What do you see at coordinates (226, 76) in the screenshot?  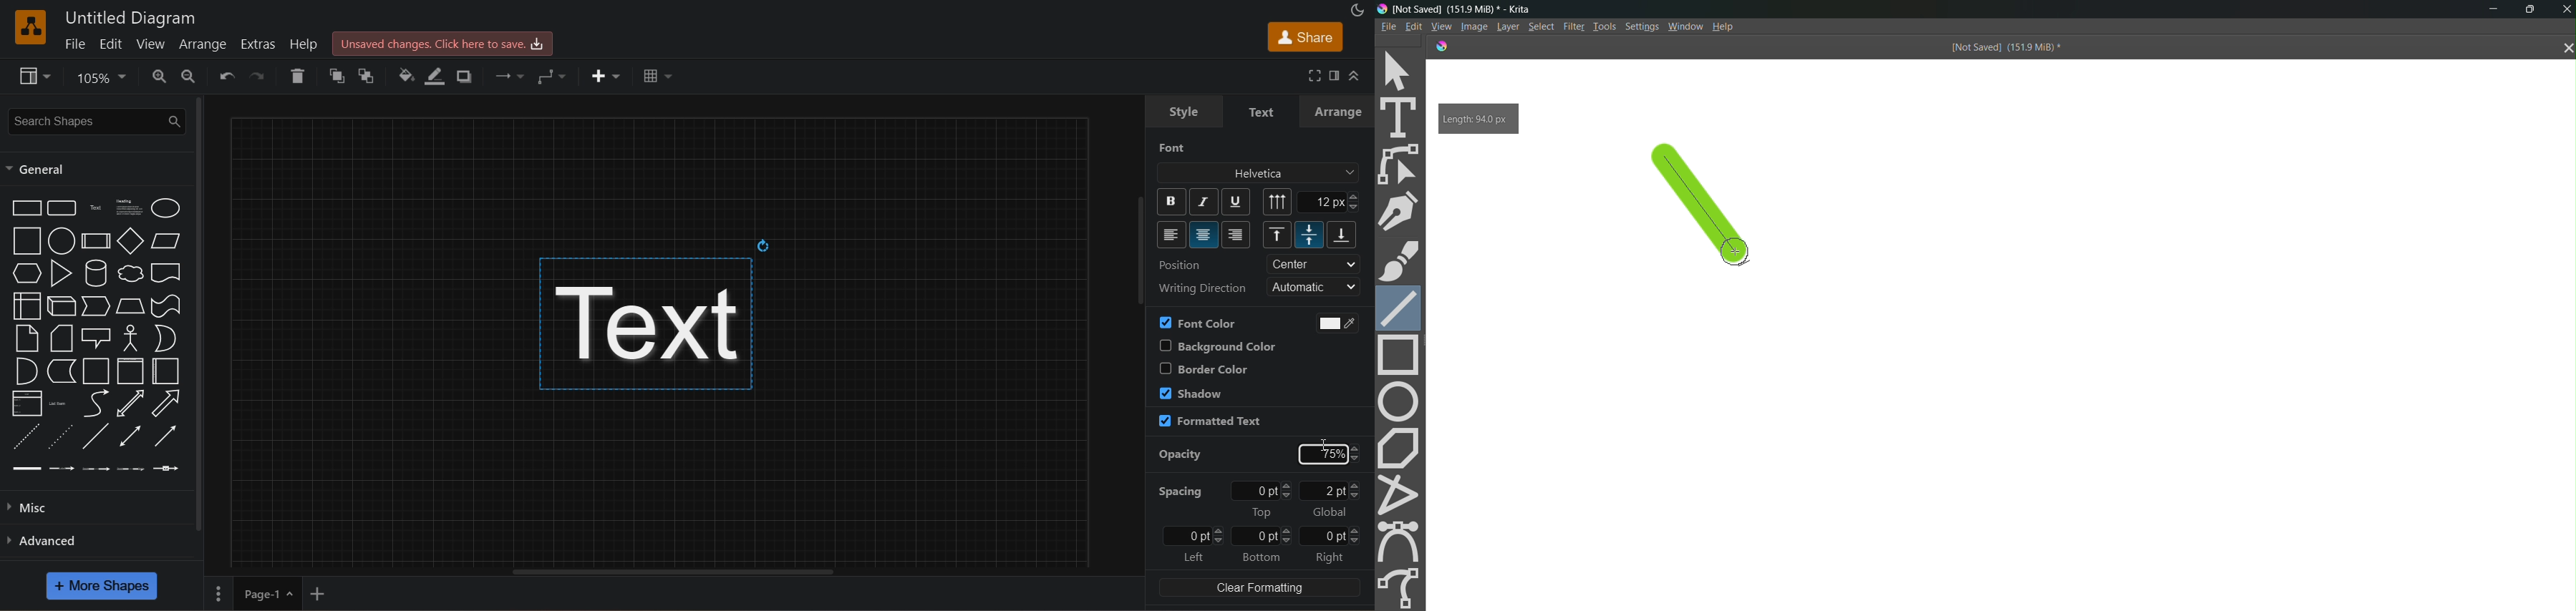 I see `undo` at bounding box center [226, 76].